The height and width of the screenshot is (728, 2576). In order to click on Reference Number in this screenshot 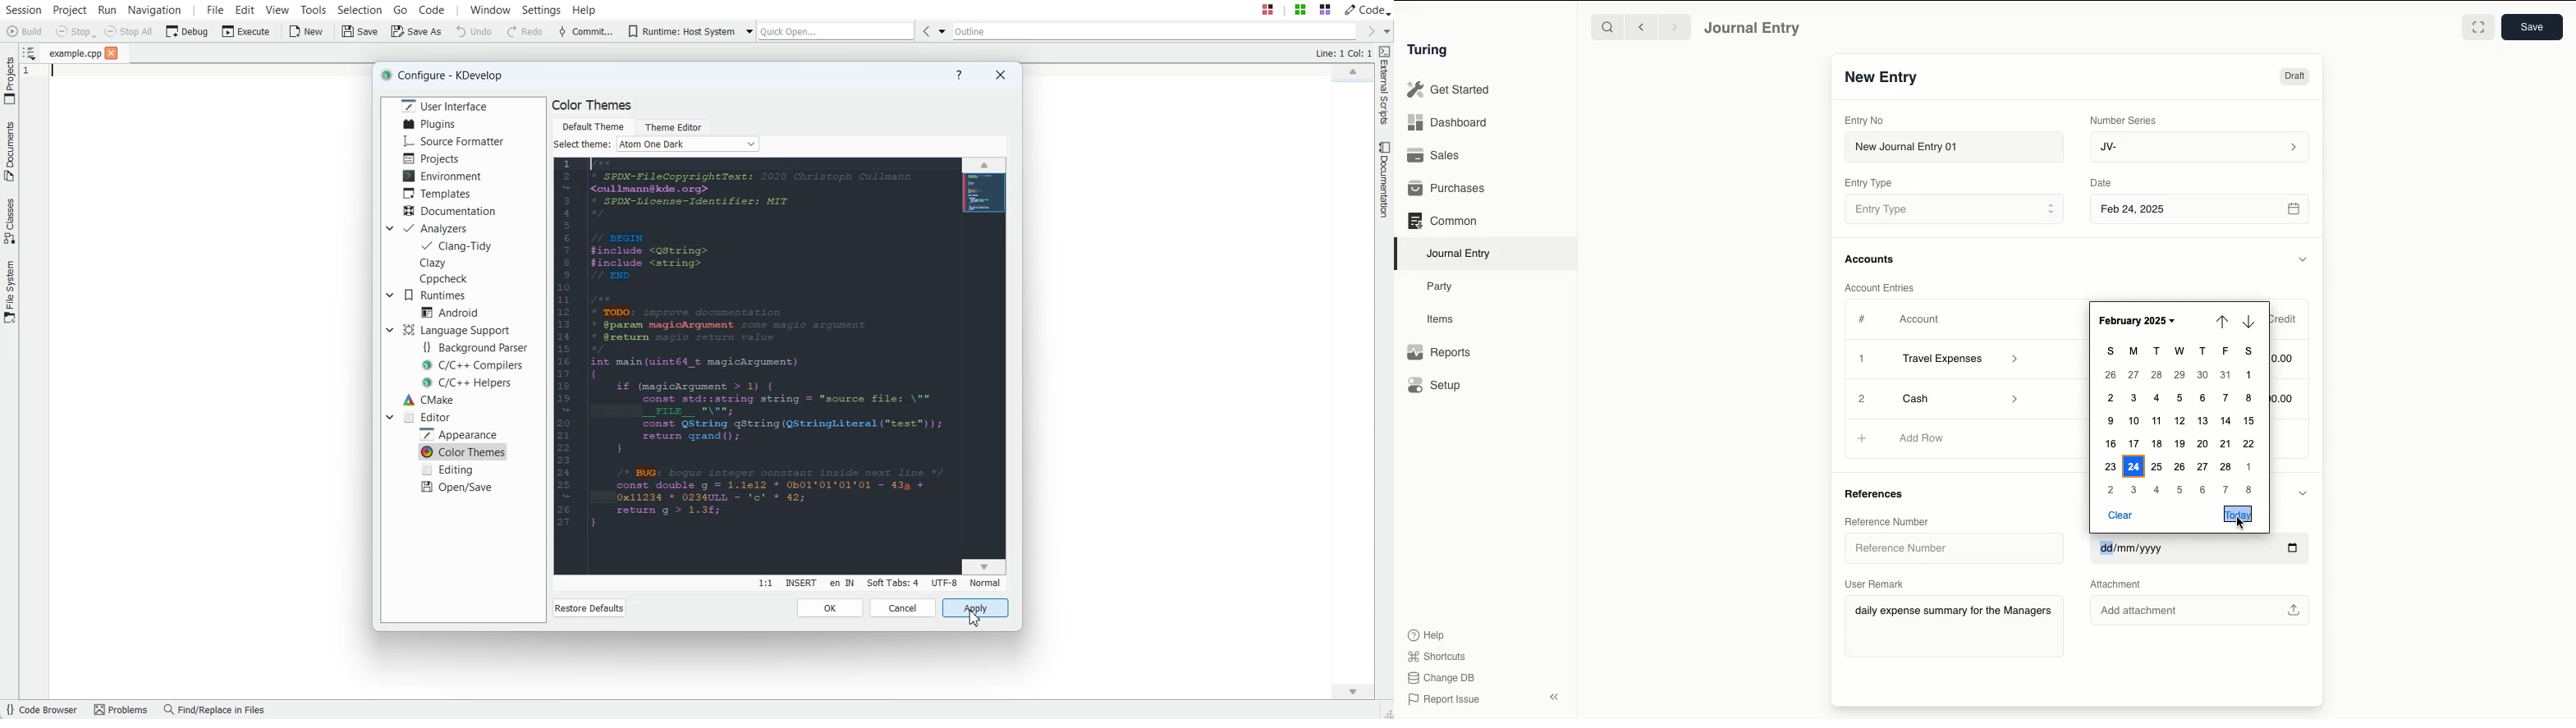, I will do `click(1944, 547)`.